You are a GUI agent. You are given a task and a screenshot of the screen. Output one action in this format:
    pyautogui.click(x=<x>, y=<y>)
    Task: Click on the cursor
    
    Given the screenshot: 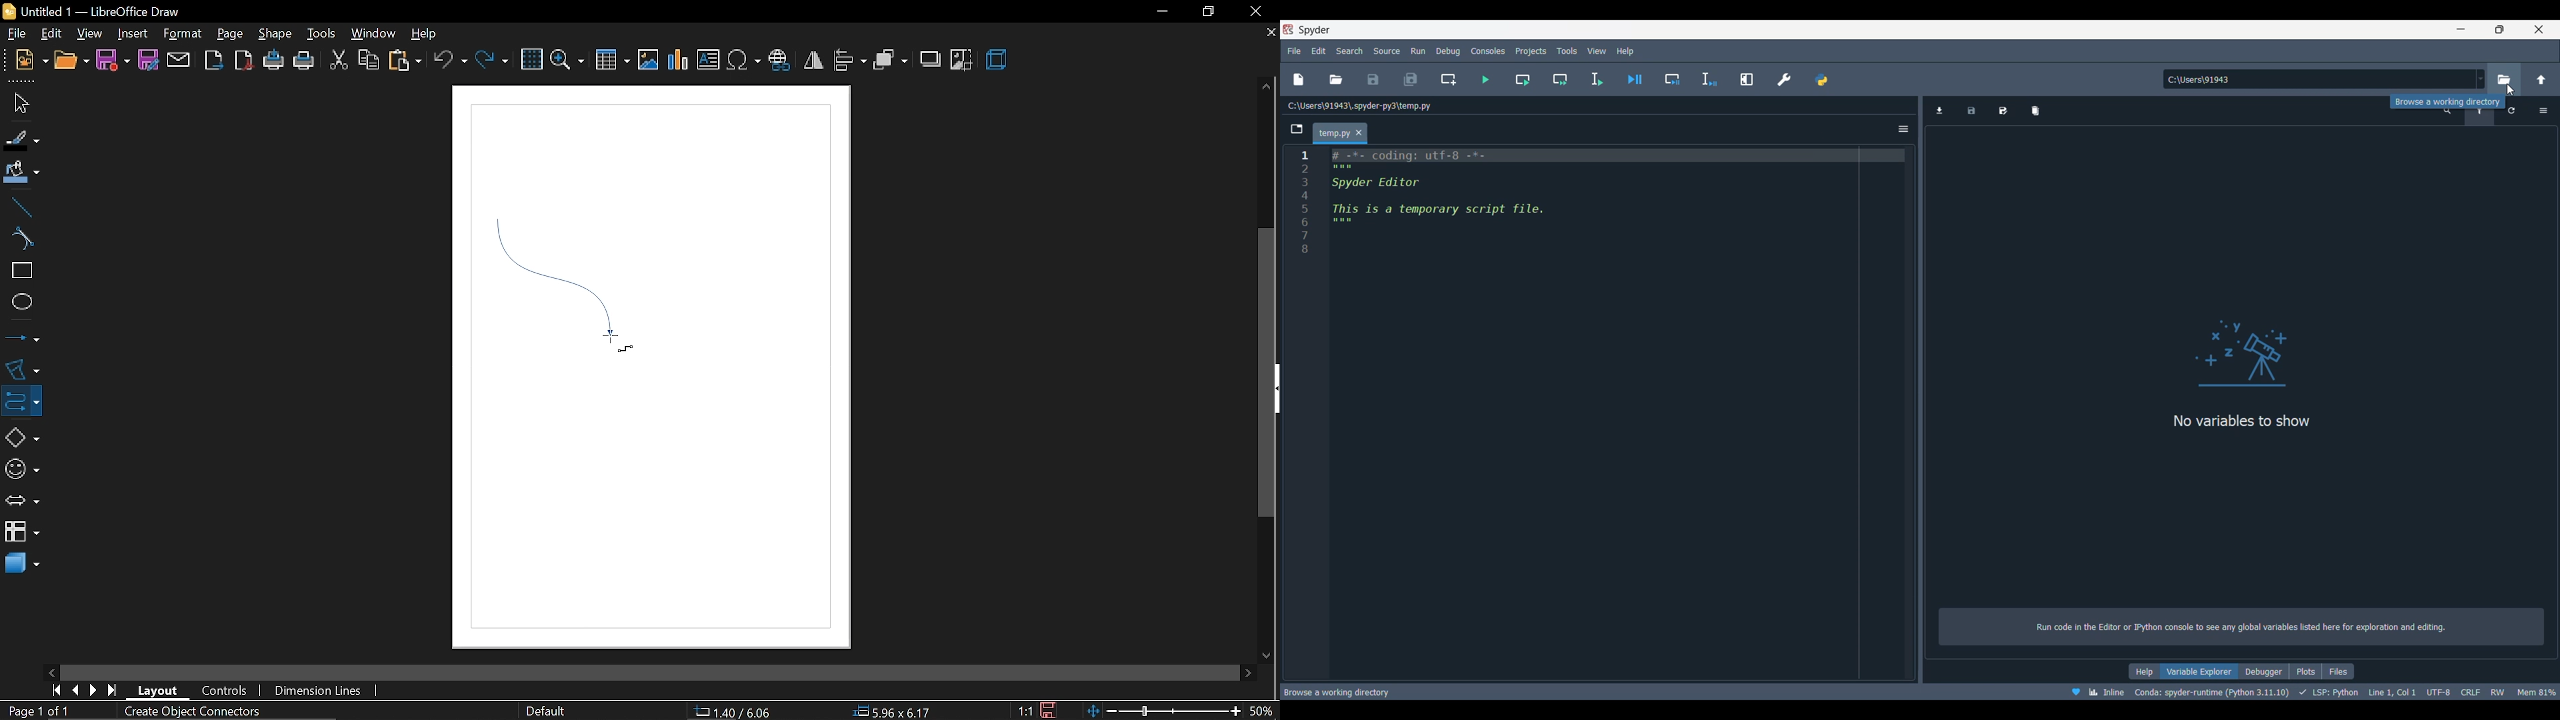 What is the action you would take?
    pyautogui.click(x=2510, y=89)
    